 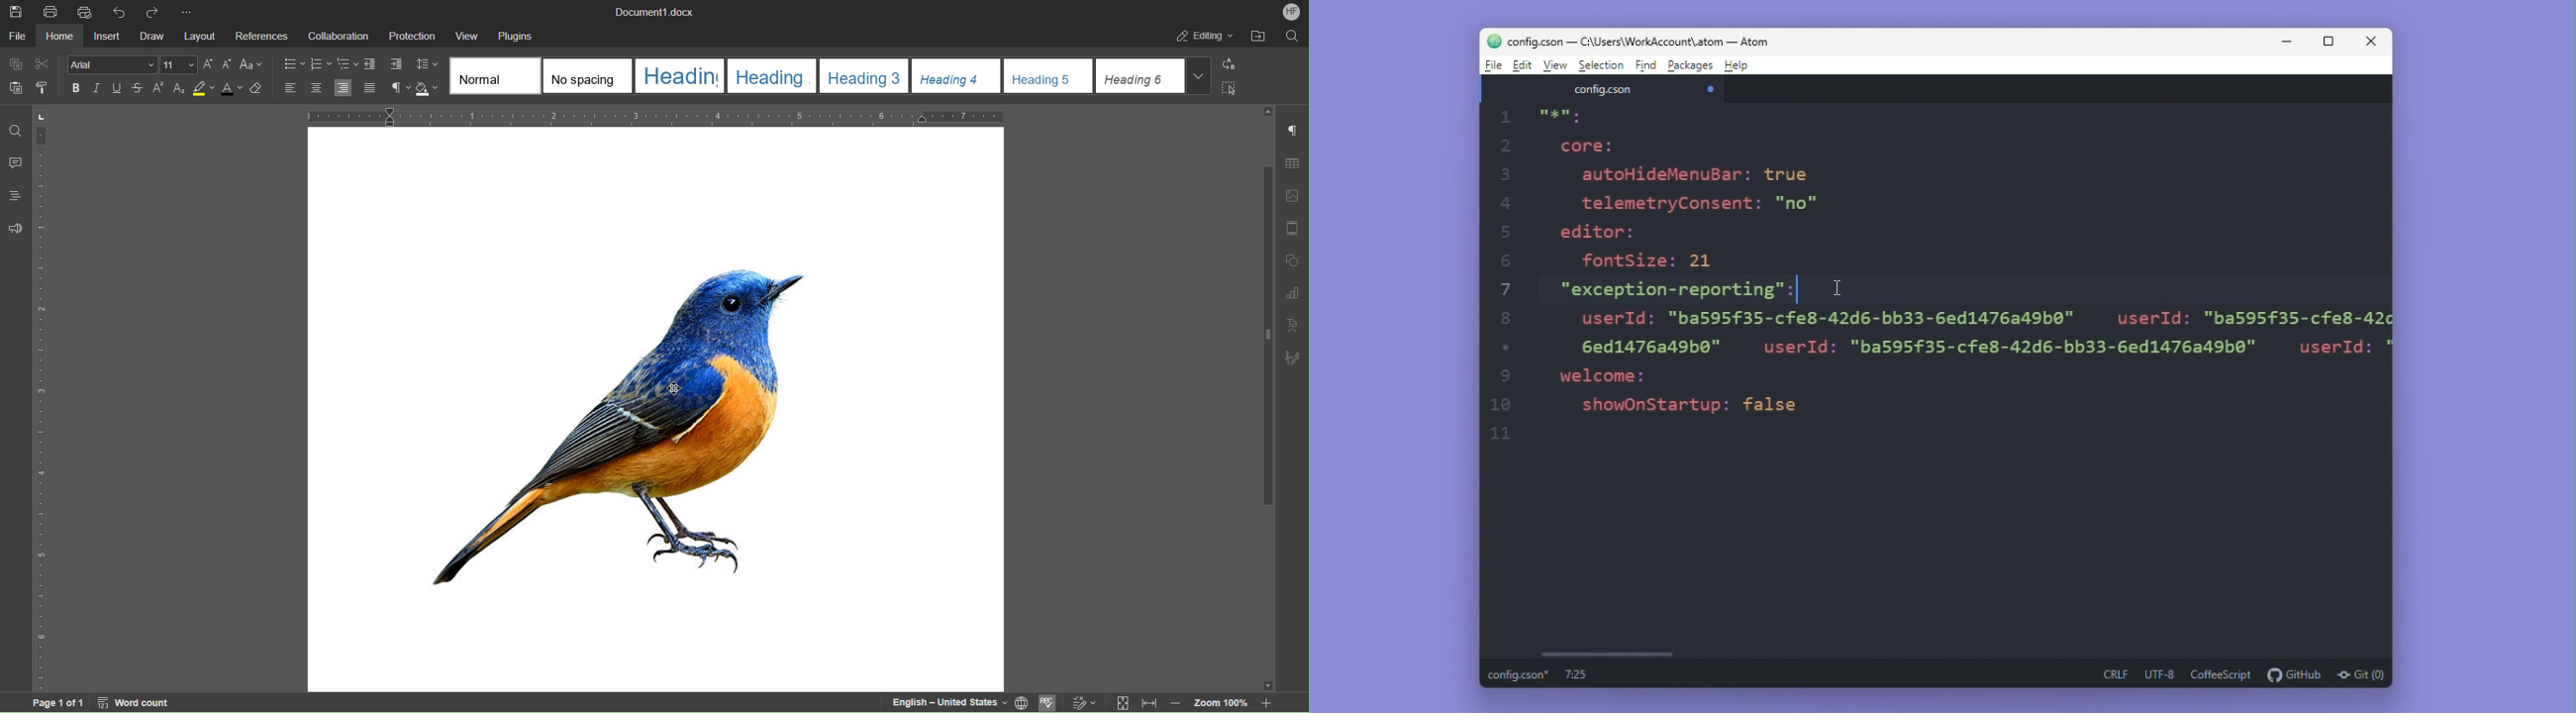 I want to click on Signature, so click(x=1293, y=359).